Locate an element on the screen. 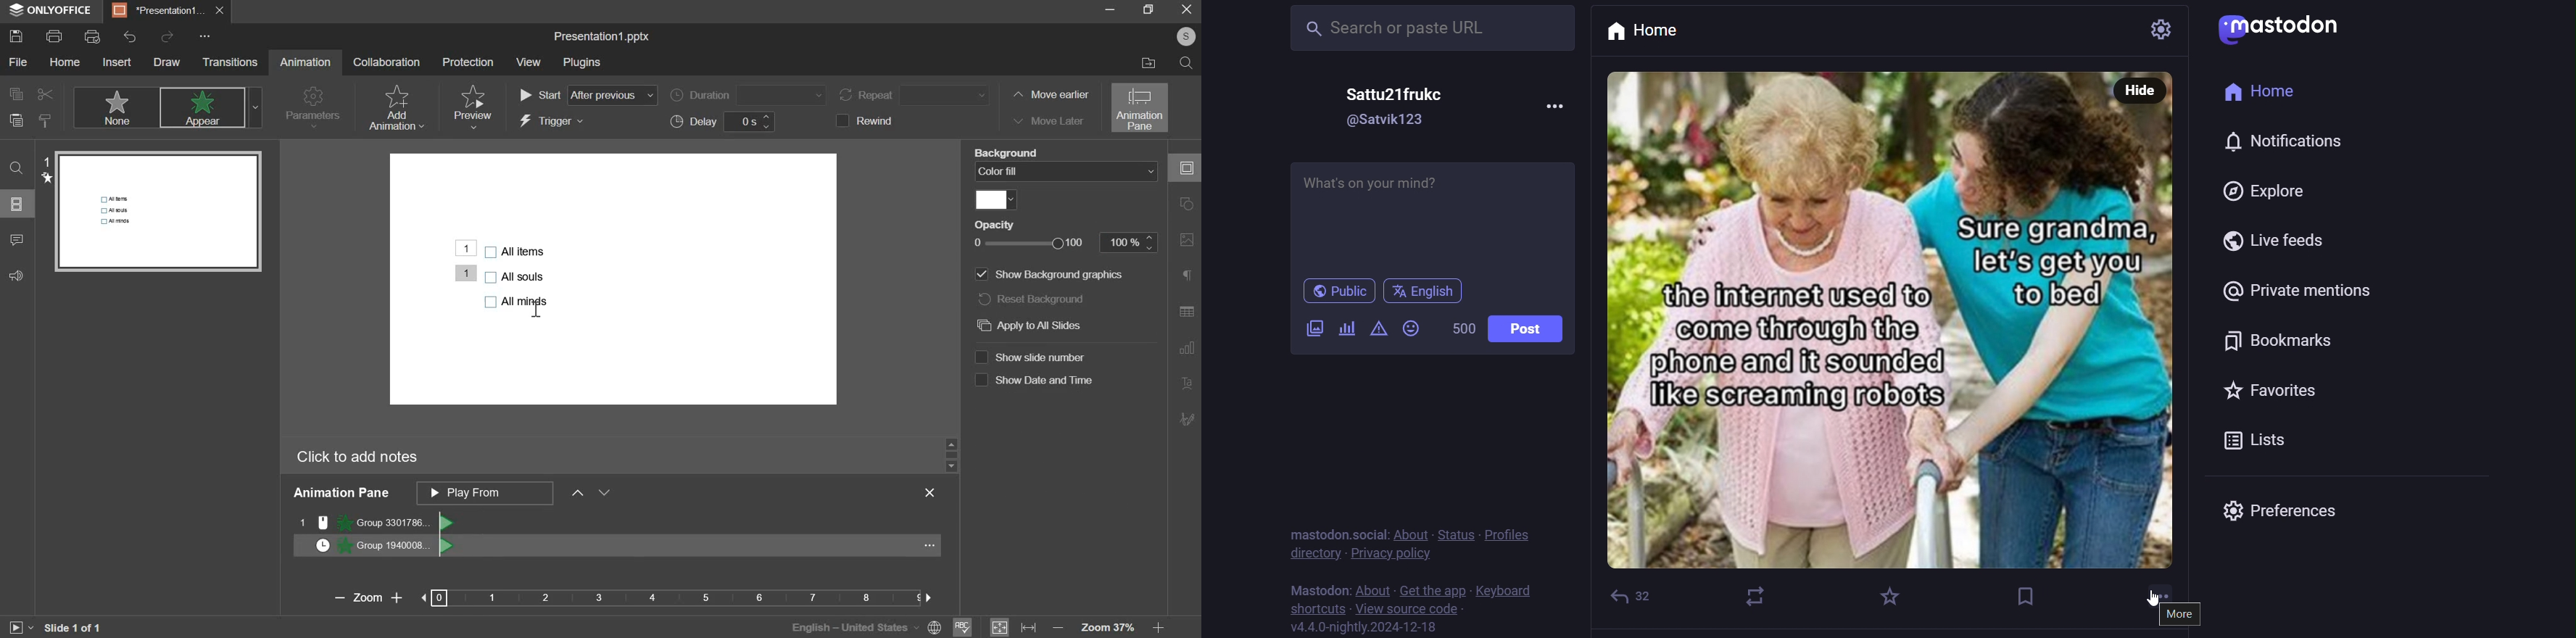  bookmark is located at coordinates (2029, 595).